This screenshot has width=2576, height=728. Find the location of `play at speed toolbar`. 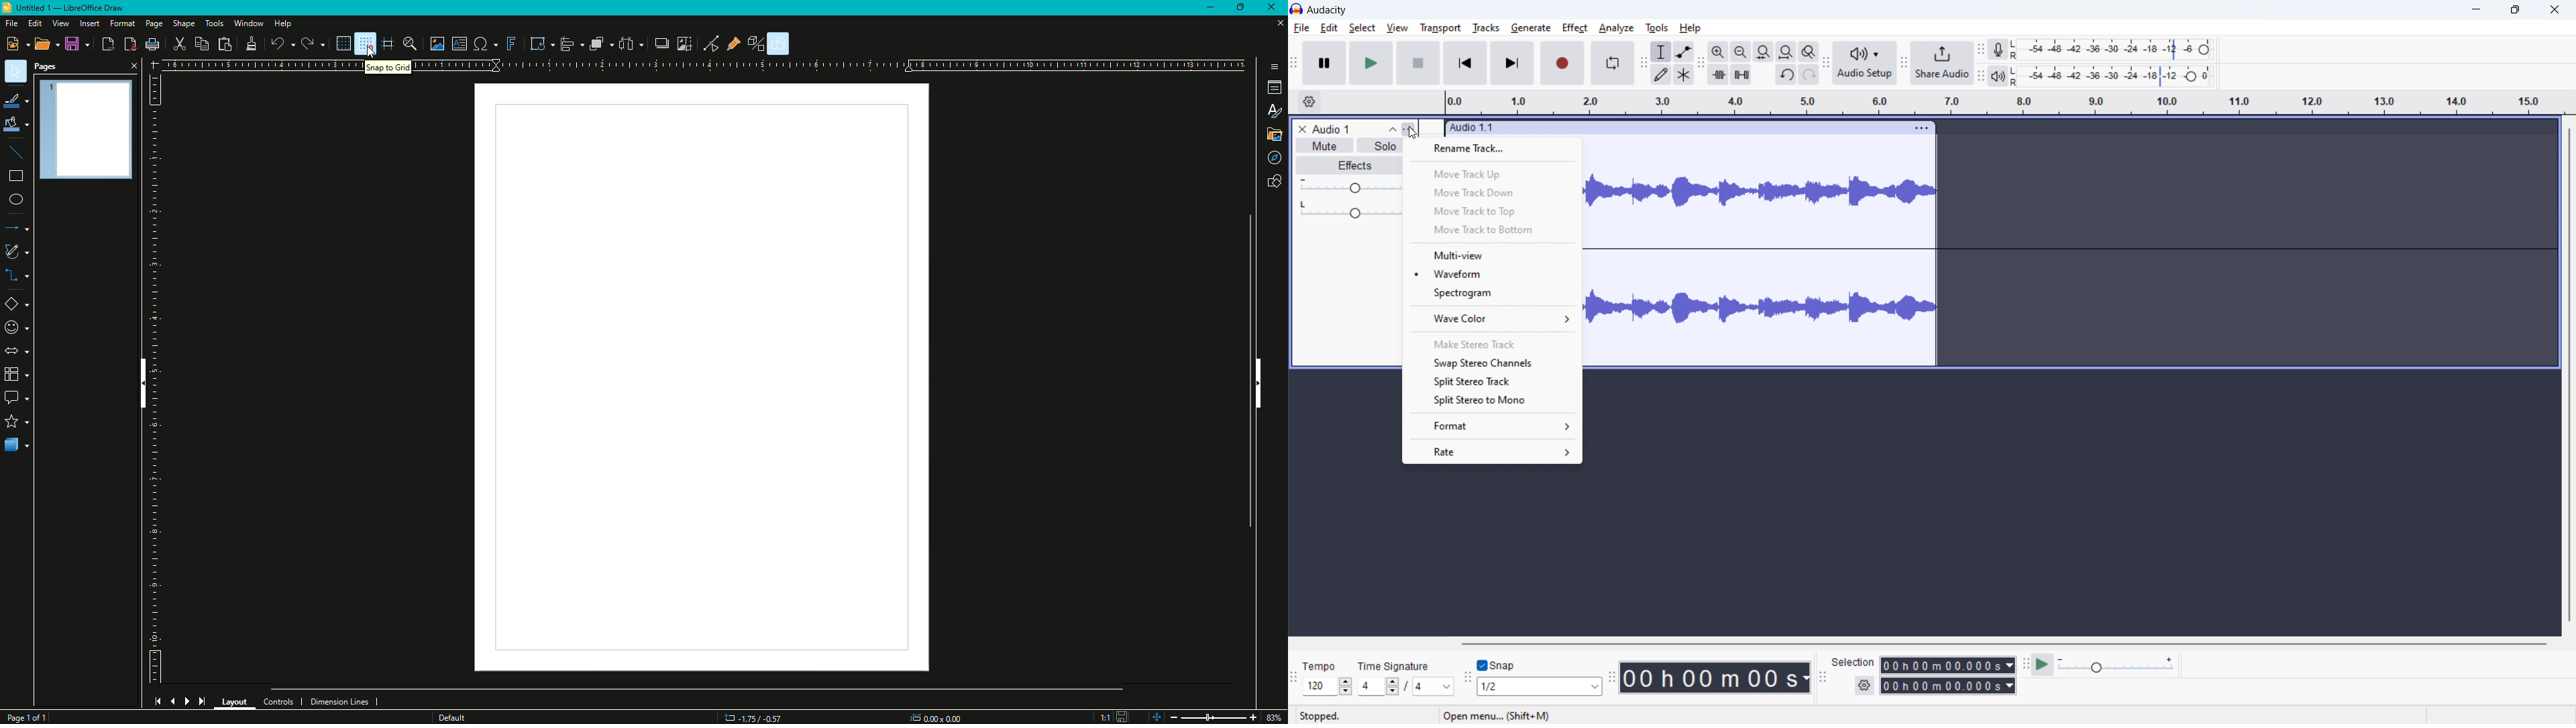

play at speed toolbar is located at coordinates (2027, 664).